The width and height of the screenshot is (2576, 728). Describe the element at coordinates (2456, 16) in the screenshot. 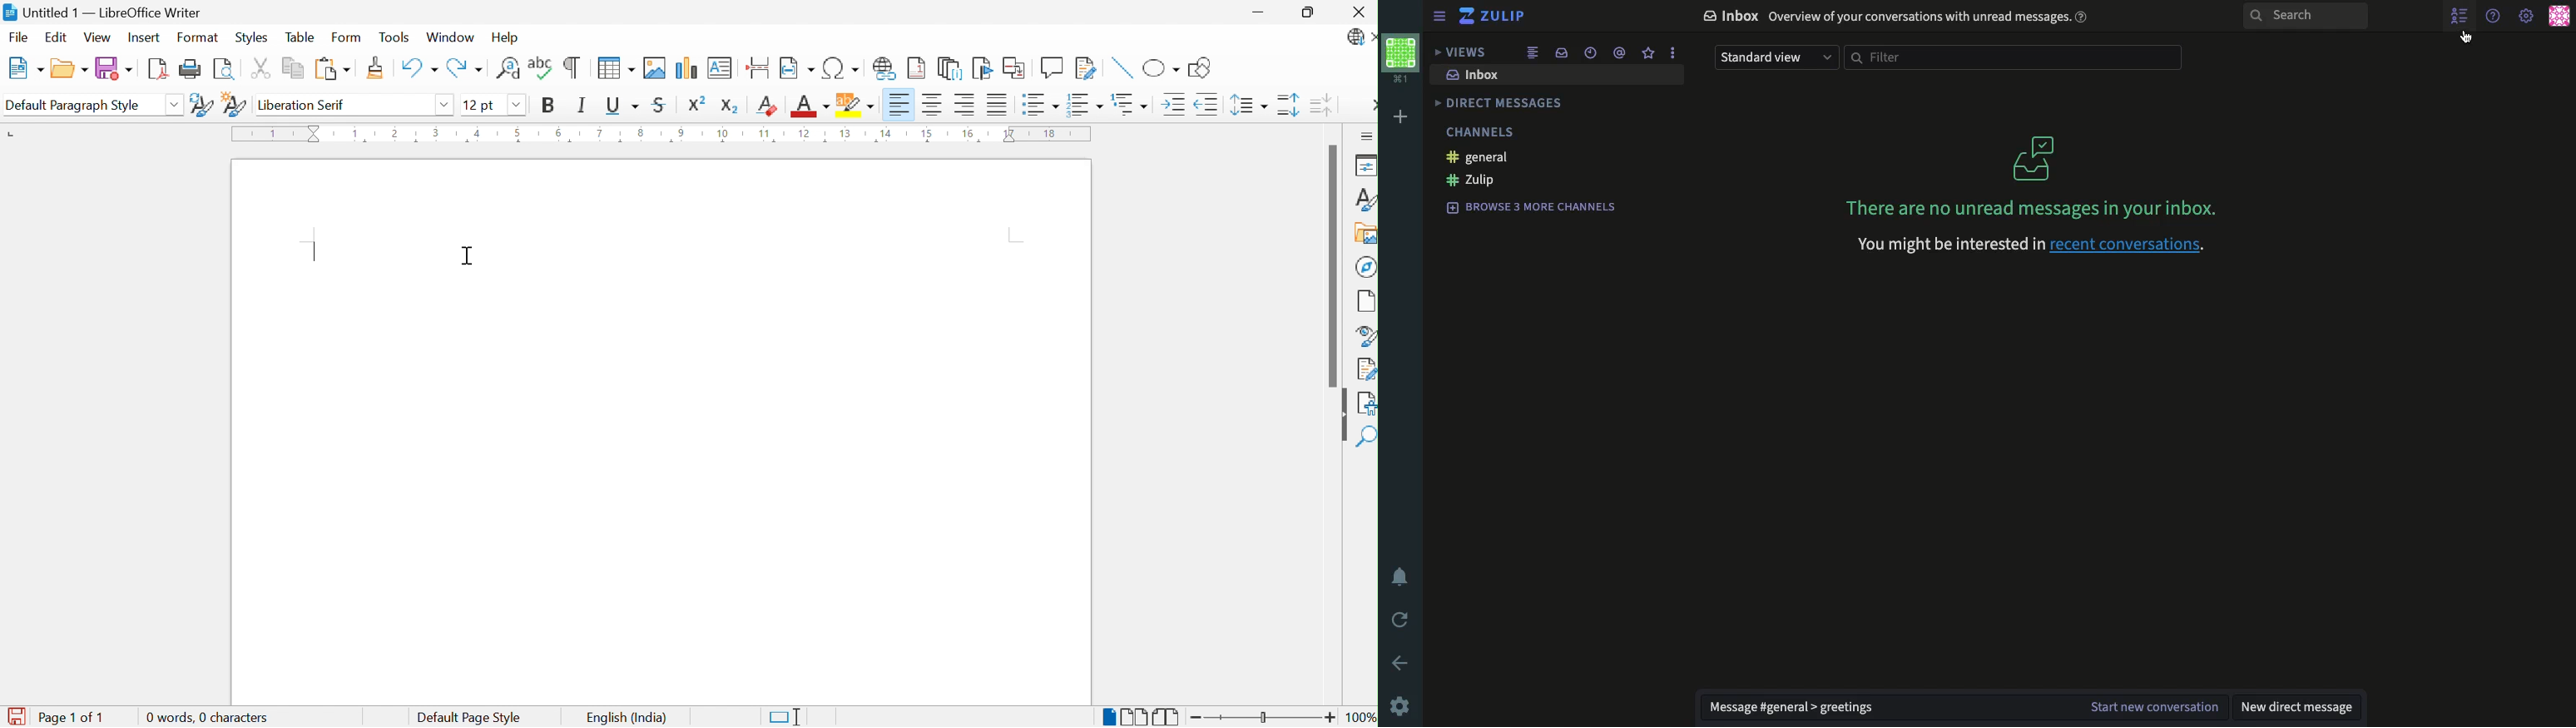

I see `show user list` at that location.